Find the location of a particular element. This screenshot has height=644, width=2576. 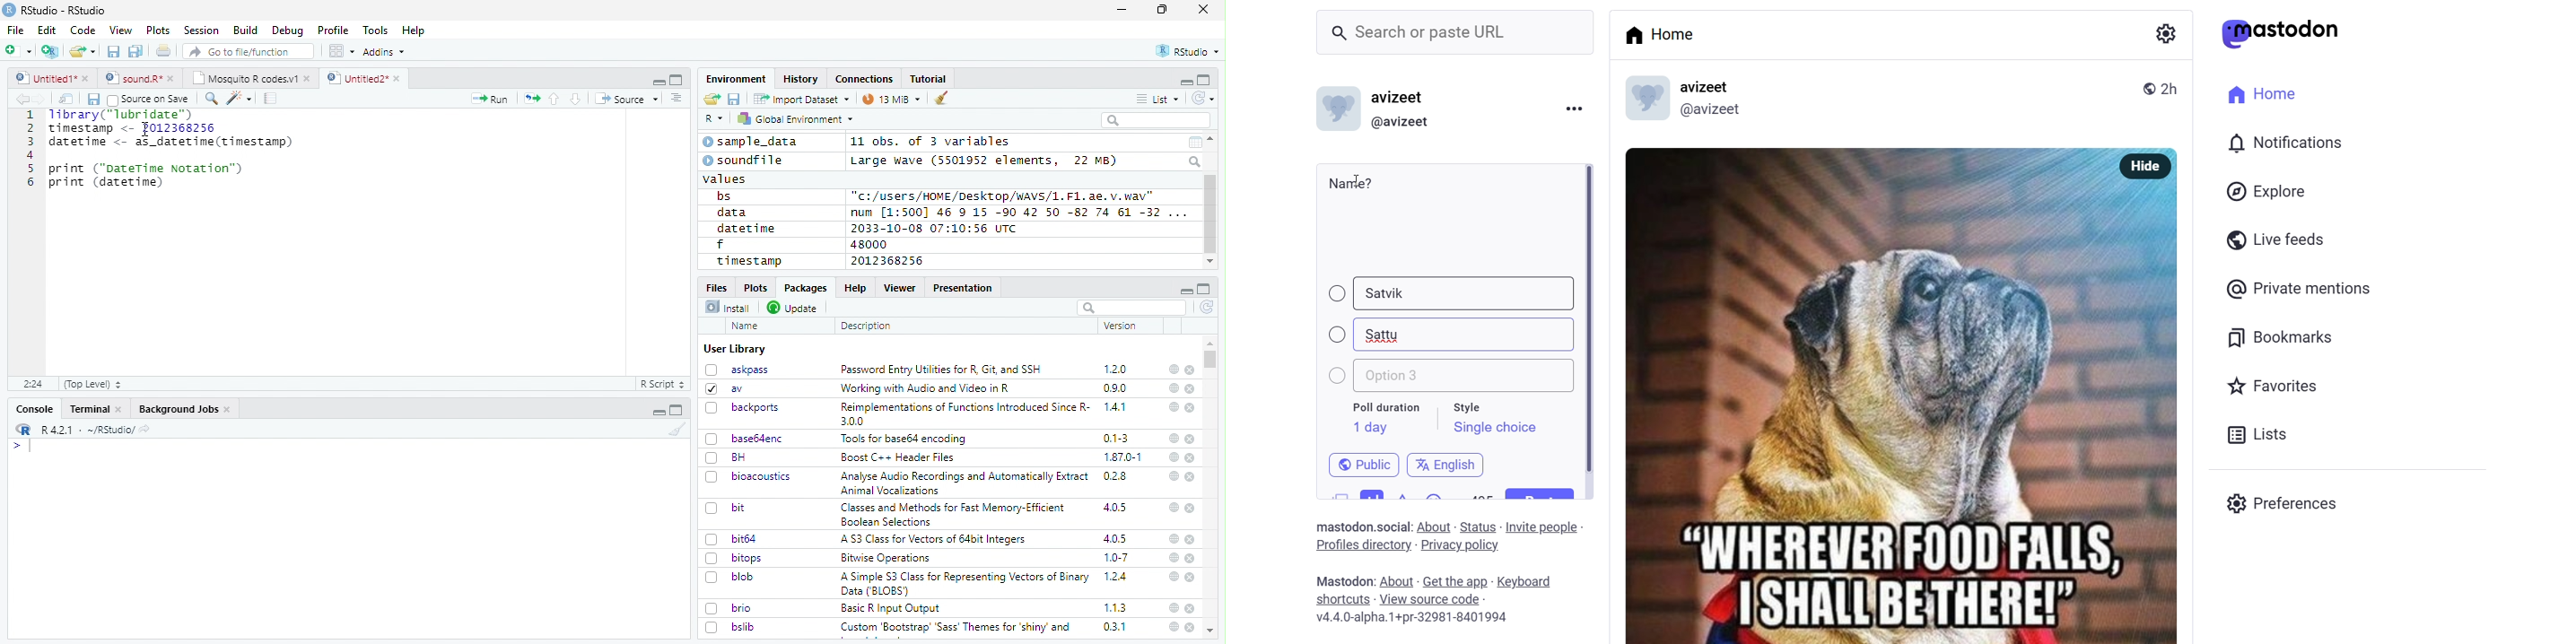

1.2.0 is located at coordinates (1117, 369).